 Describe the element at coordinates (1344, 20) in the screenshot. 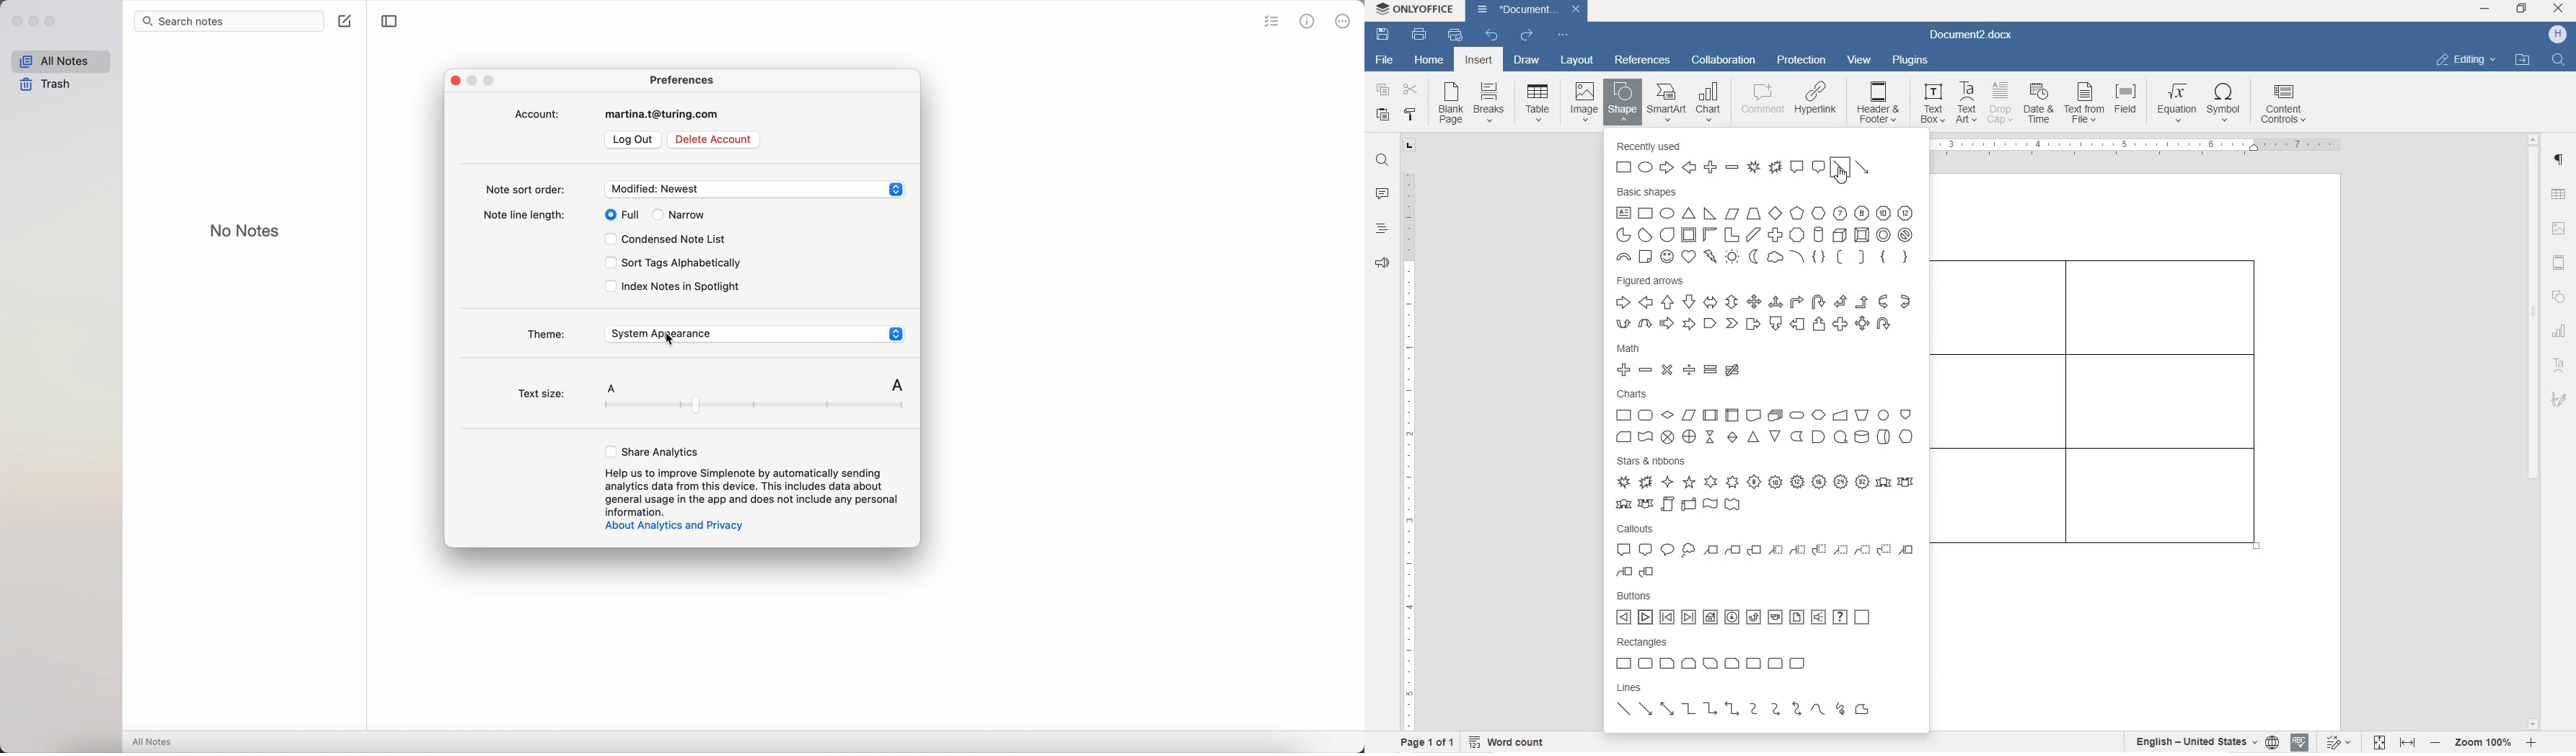

I see `more options` at that location.